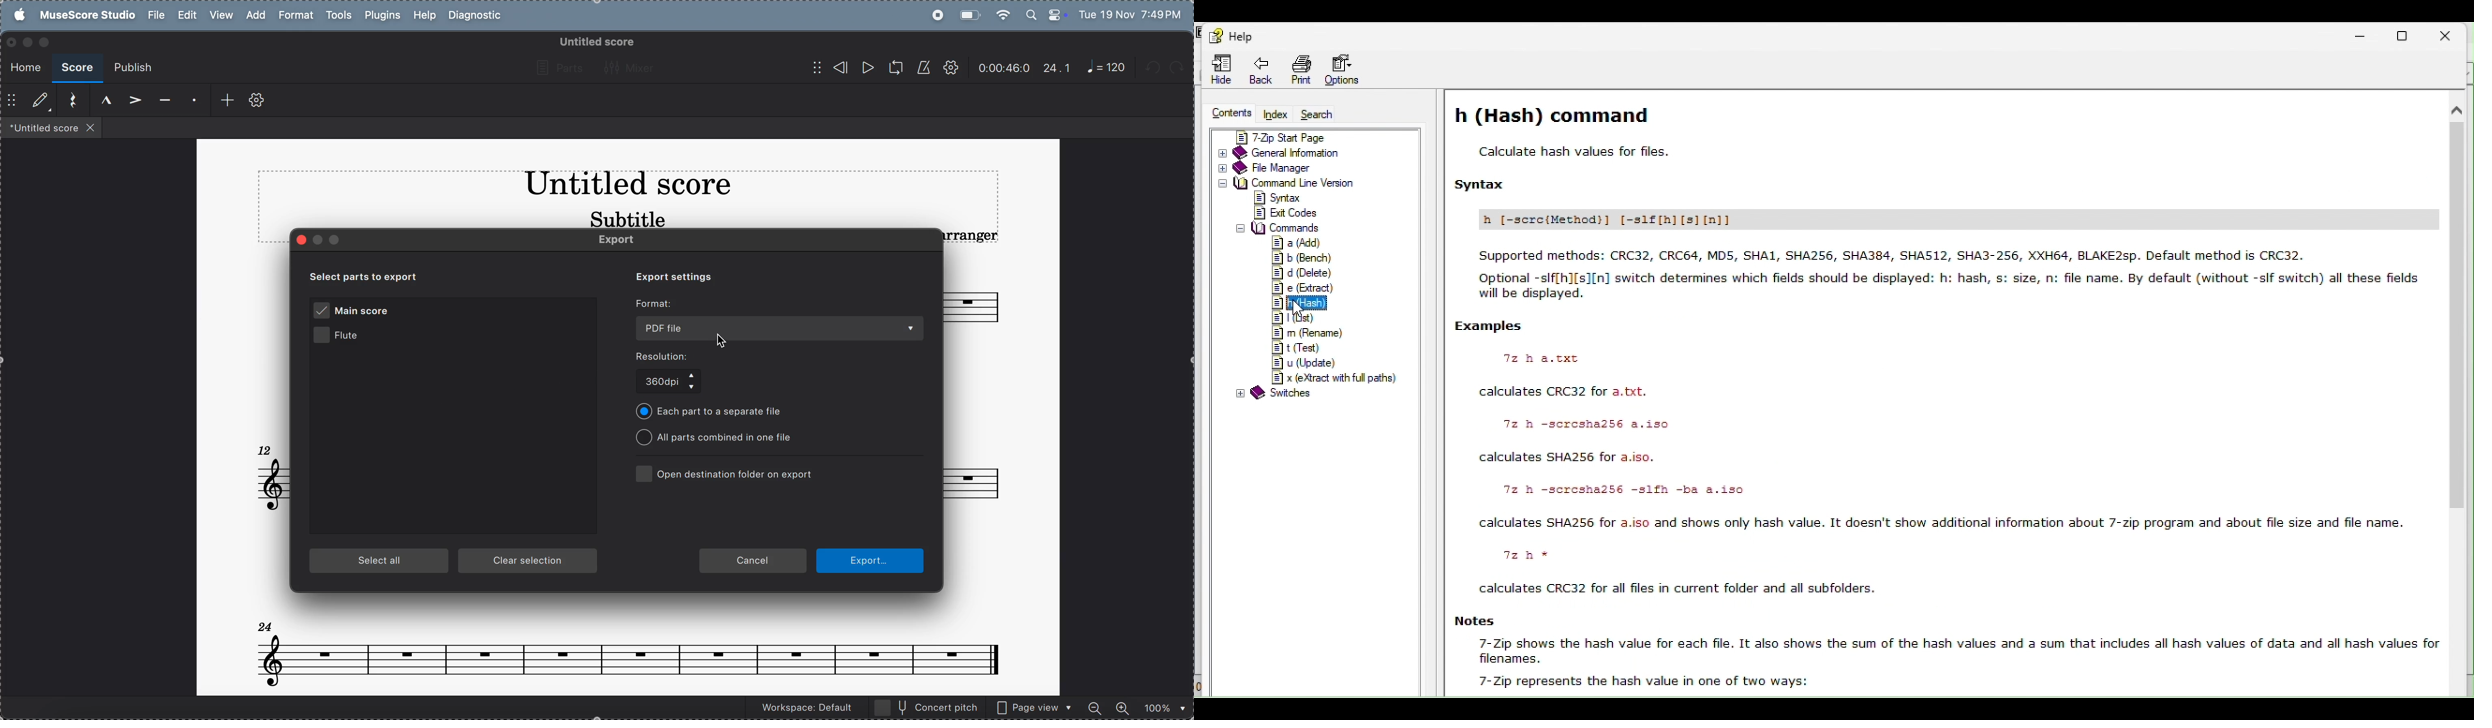 The height and width of the screenshot is (728, 2492). What do you see at coordinates (625, 241) in the screenshot?
I see `Export` at bounding box center [625, 241].